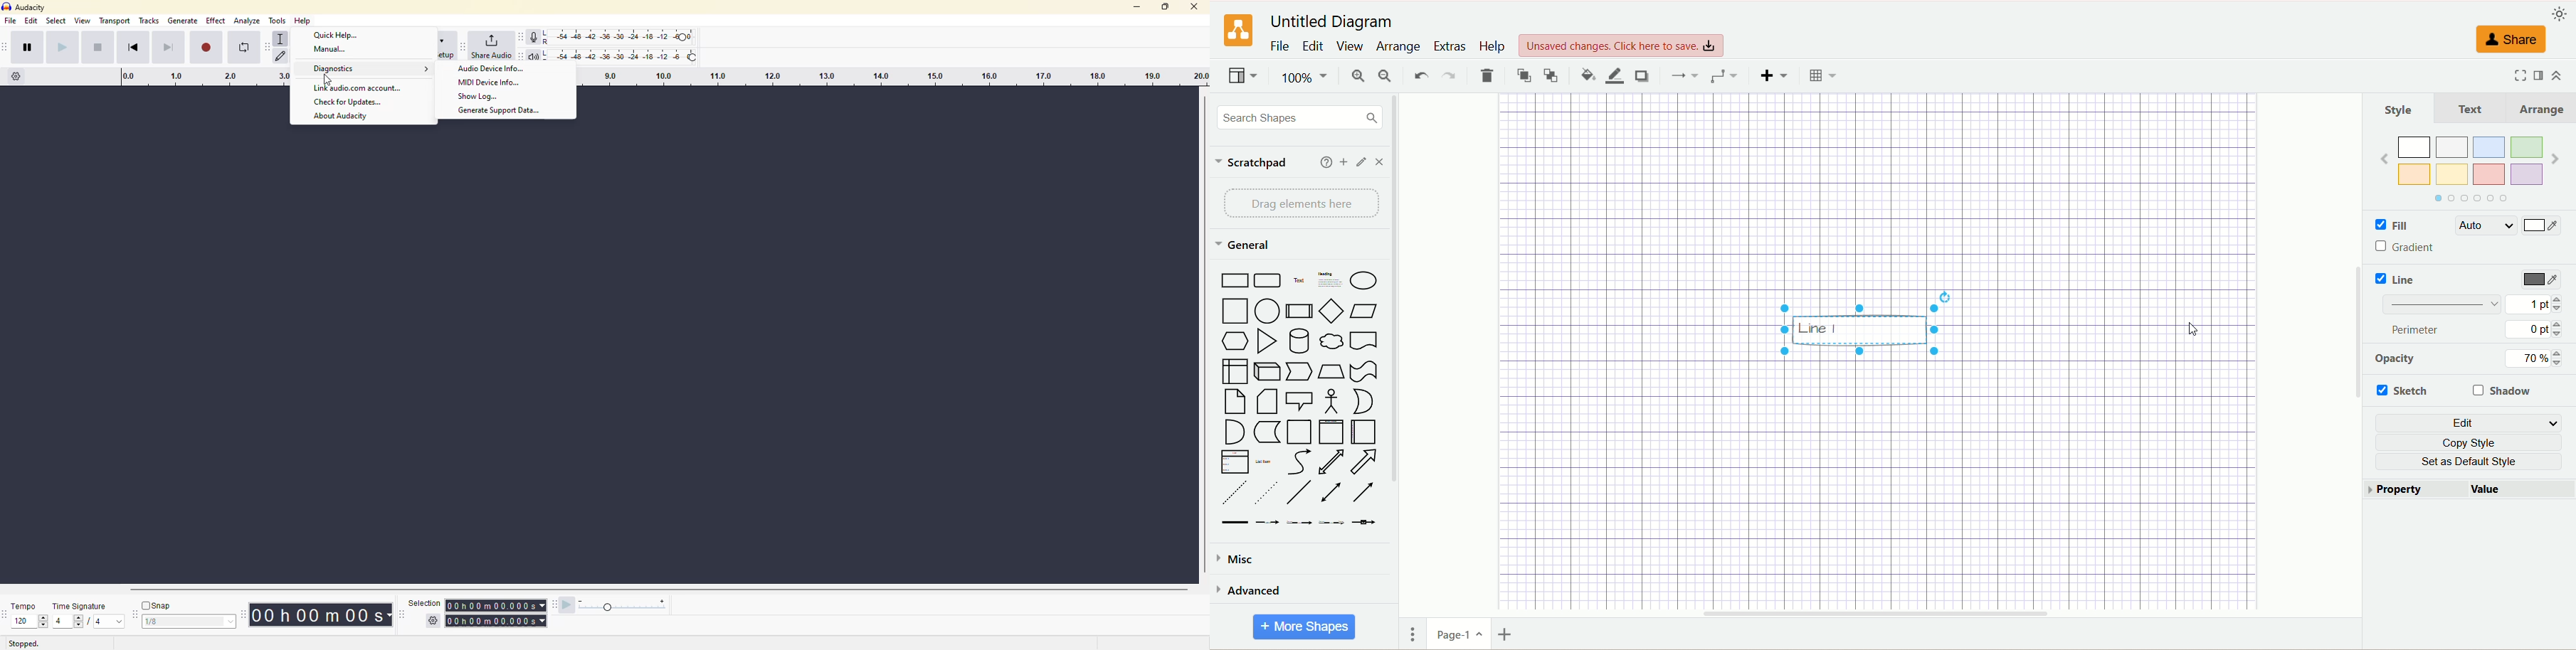  Describe the element at coordinates (1266, 341) in the screenshot. I see `Triangle` at that location.